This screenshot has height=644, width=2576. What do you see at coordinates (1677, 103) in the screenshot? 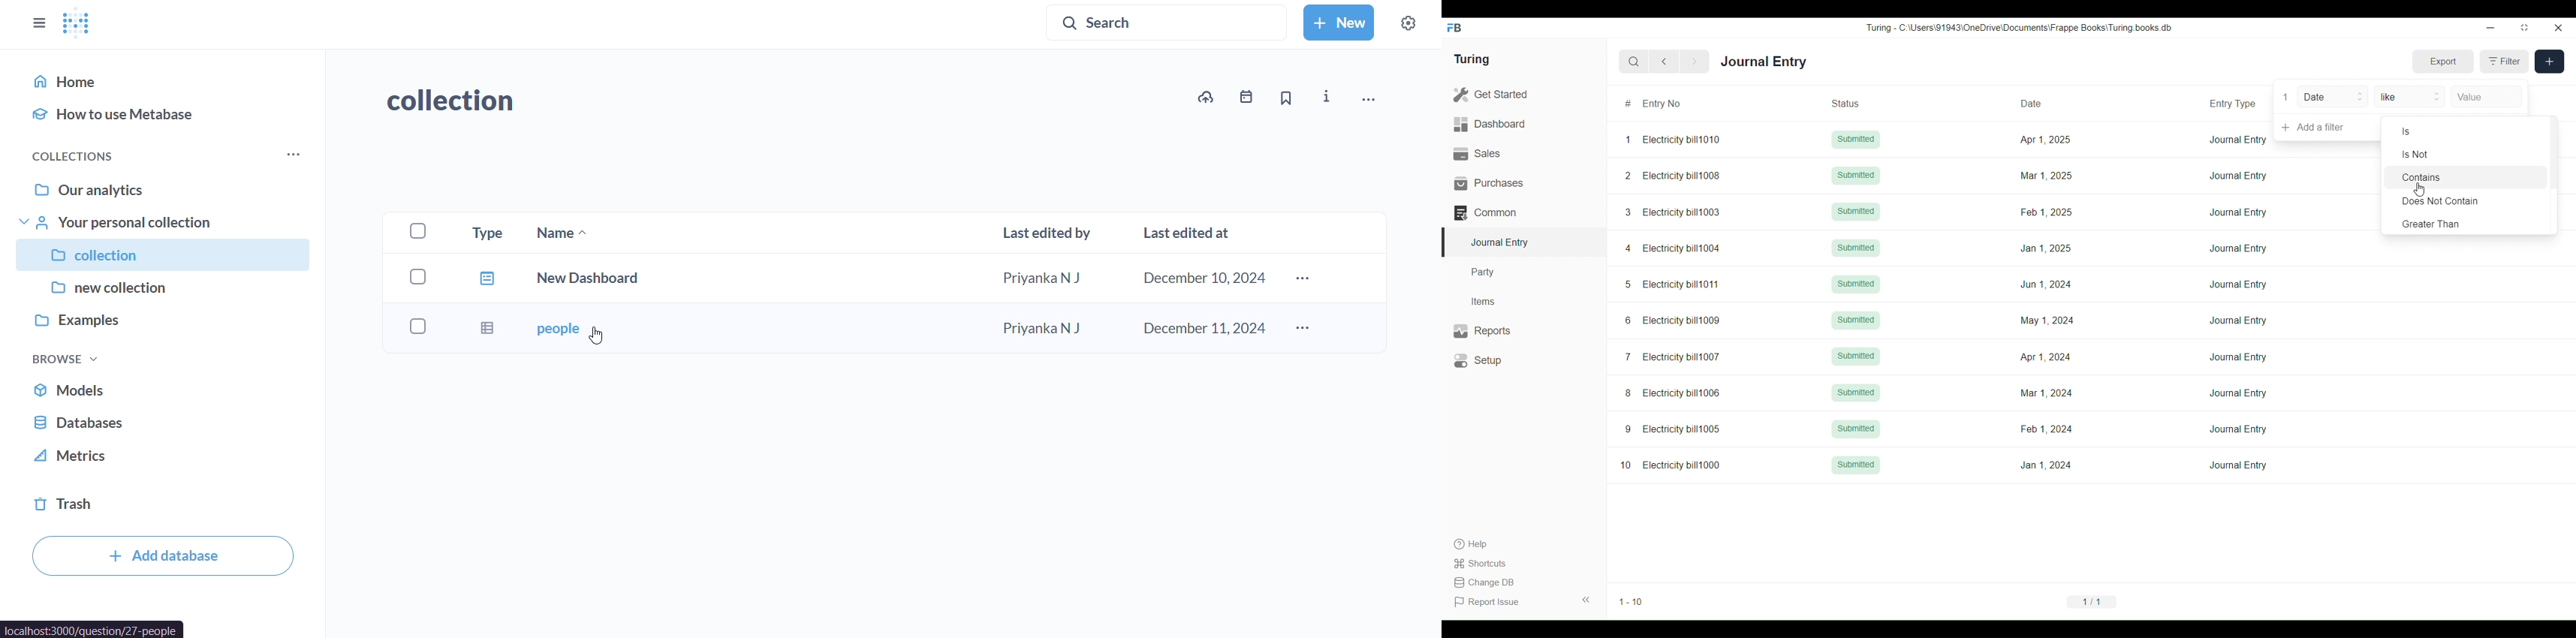
I see `# Entry No` at bounding box center [1677, 103].